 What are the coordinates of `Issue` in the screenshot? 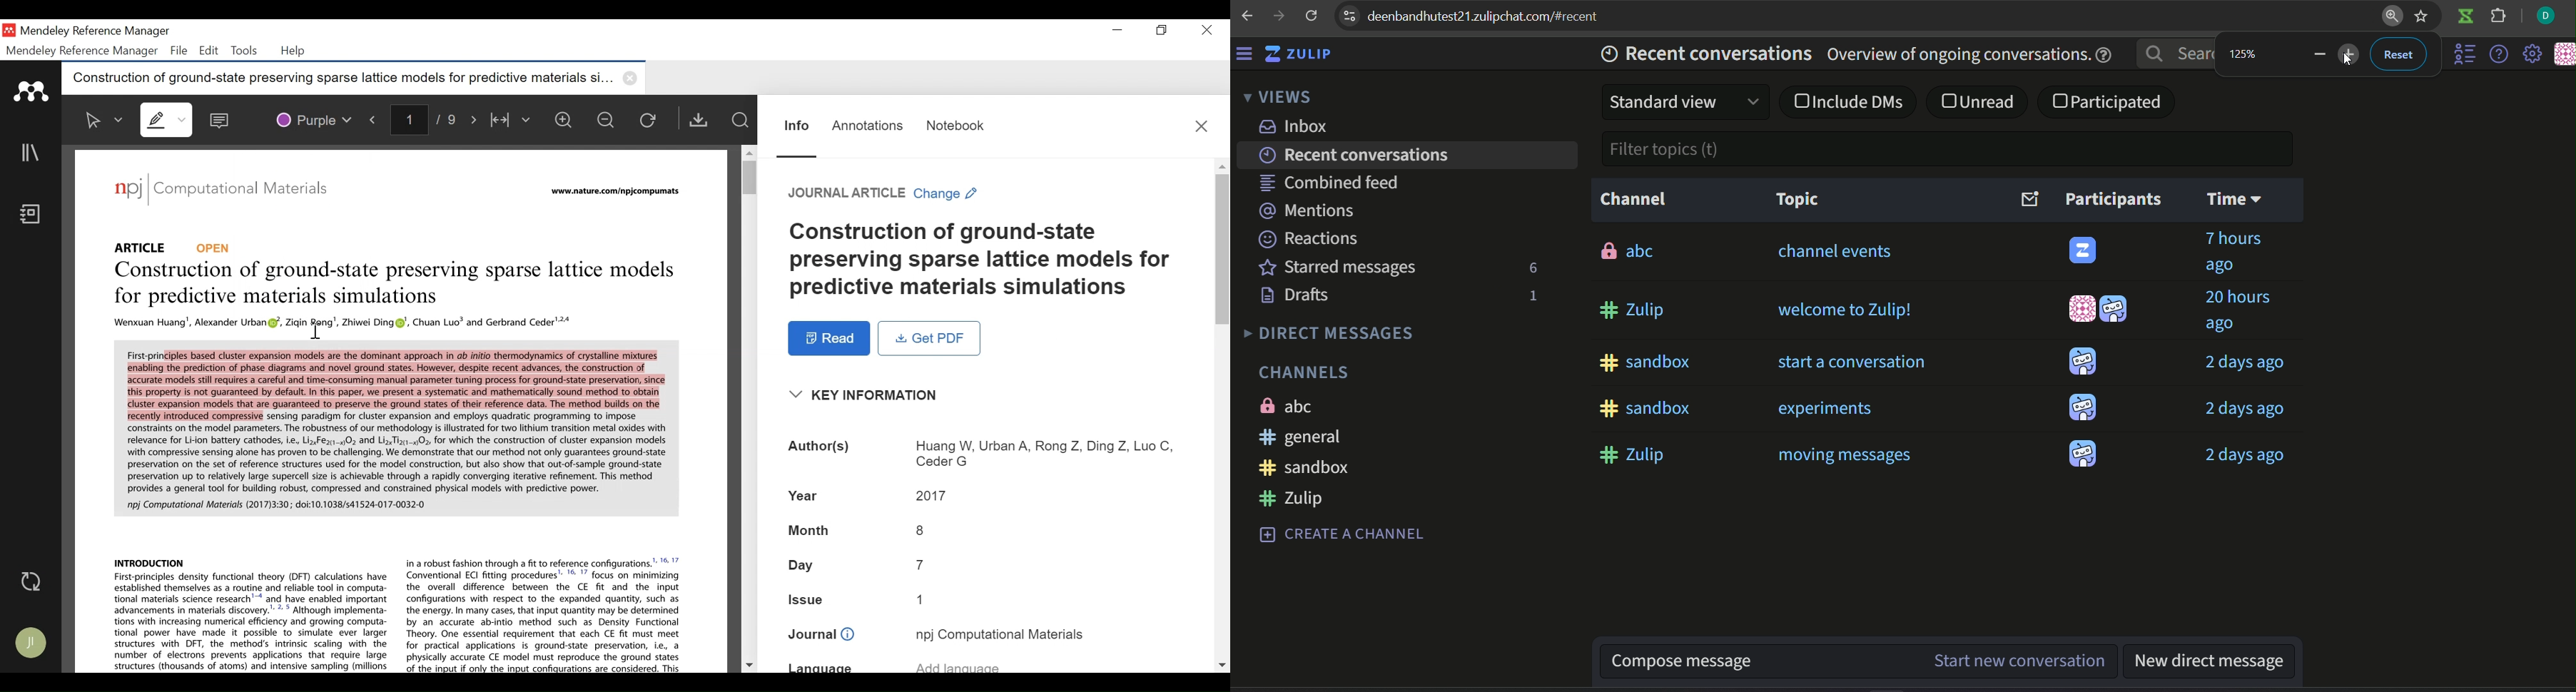 It's located at (812, 600).